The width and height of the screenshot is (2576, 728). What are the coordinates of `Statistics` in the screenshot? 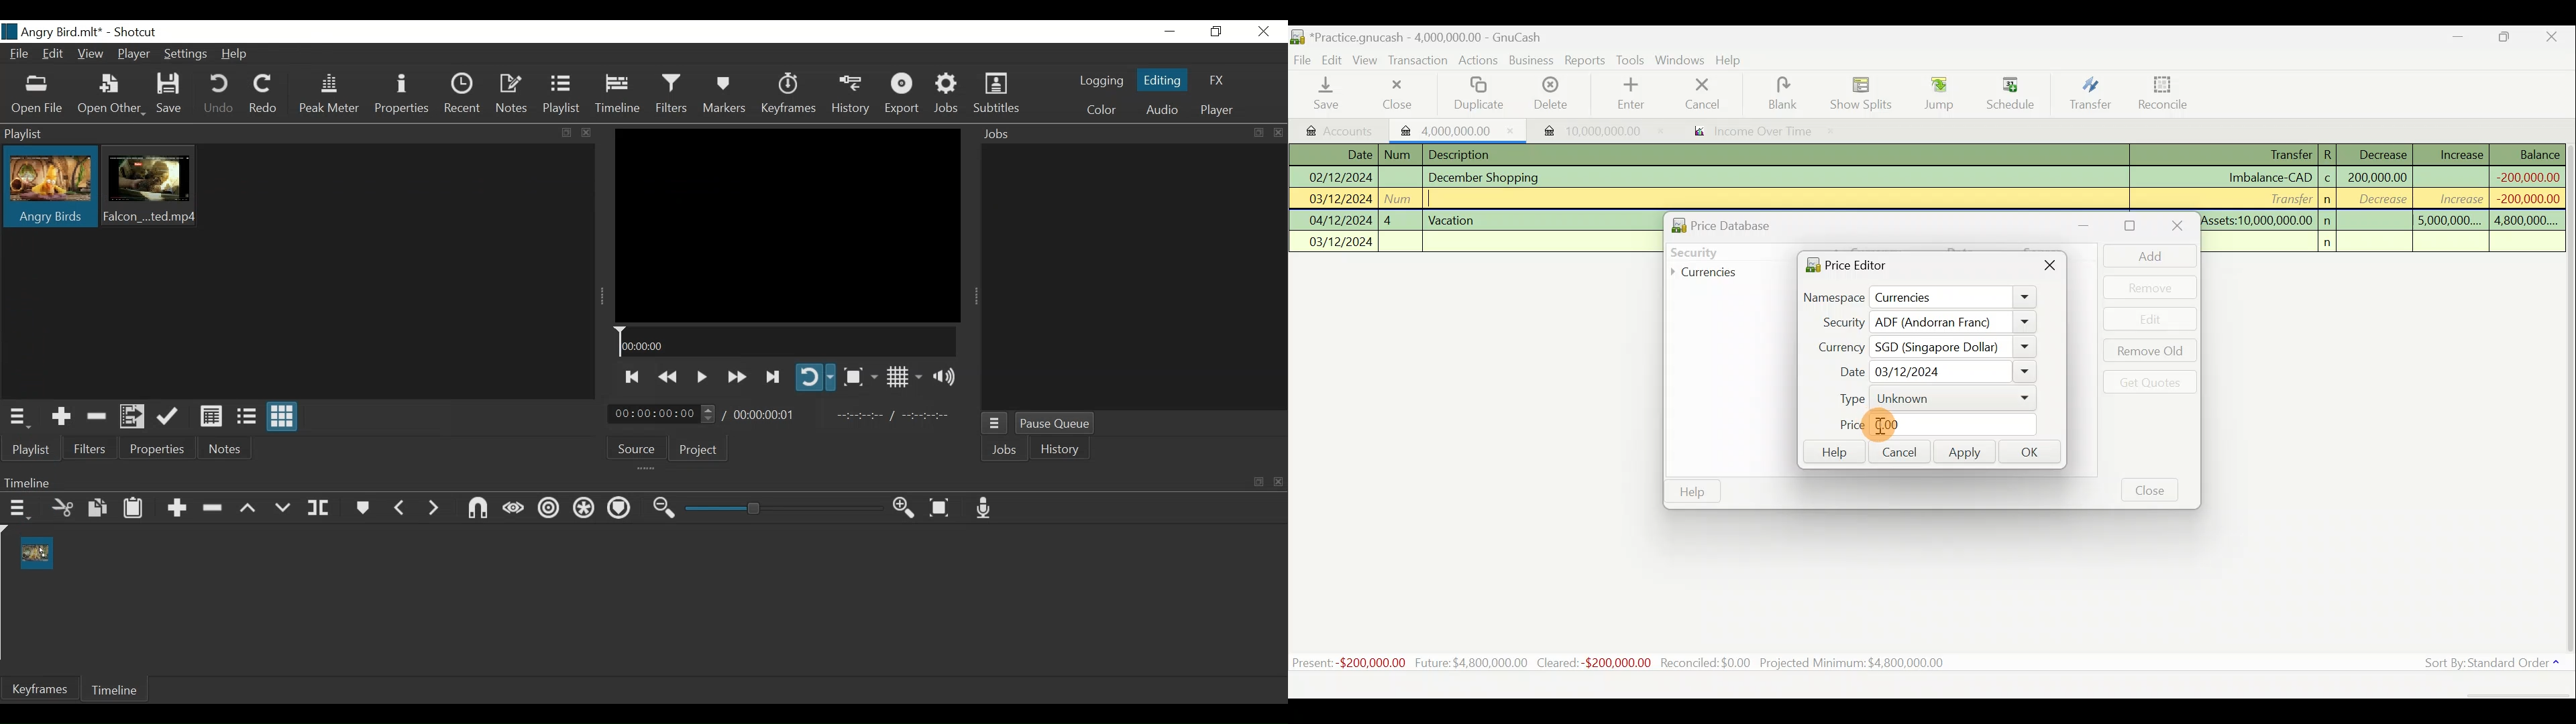 It's located at (1641, 663).